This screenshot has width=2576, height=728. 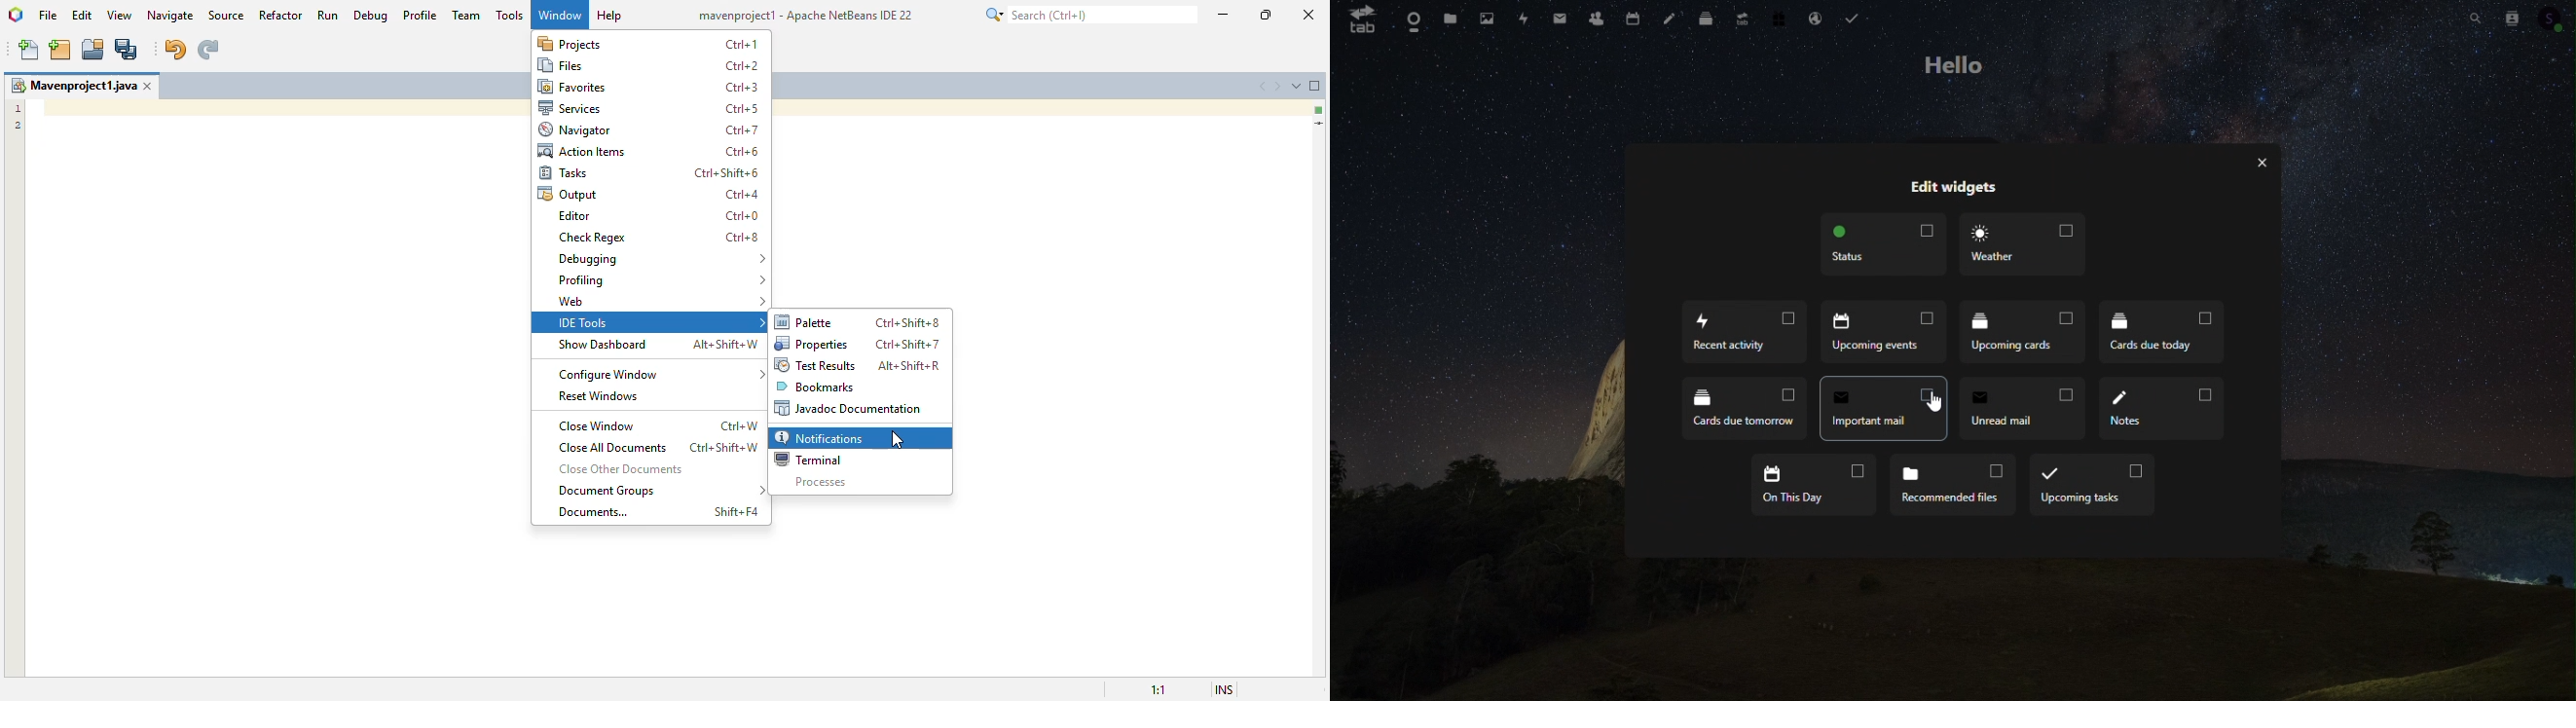 What do you see at coordinates (1956, 186) in the screenshot?
I see `edit widgets` at bounding box center [1956, 186].